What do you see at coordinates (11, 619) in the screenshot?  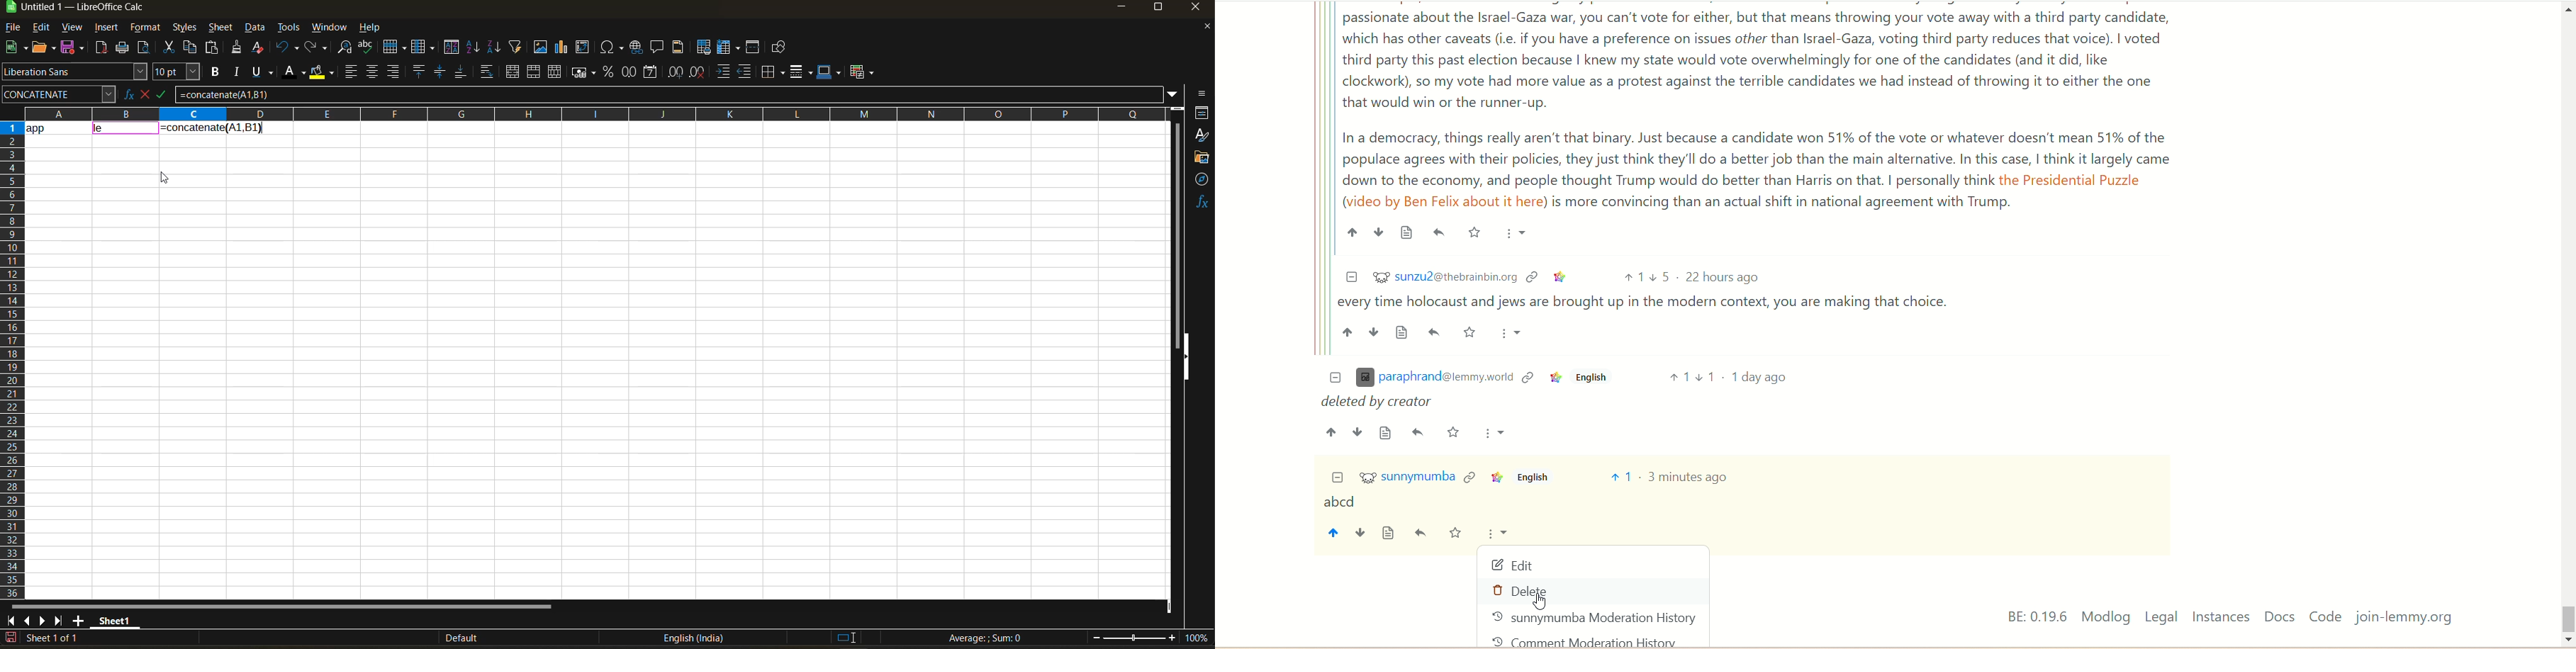 I see `scroll to first sheet` at bounding box center [11, 619].